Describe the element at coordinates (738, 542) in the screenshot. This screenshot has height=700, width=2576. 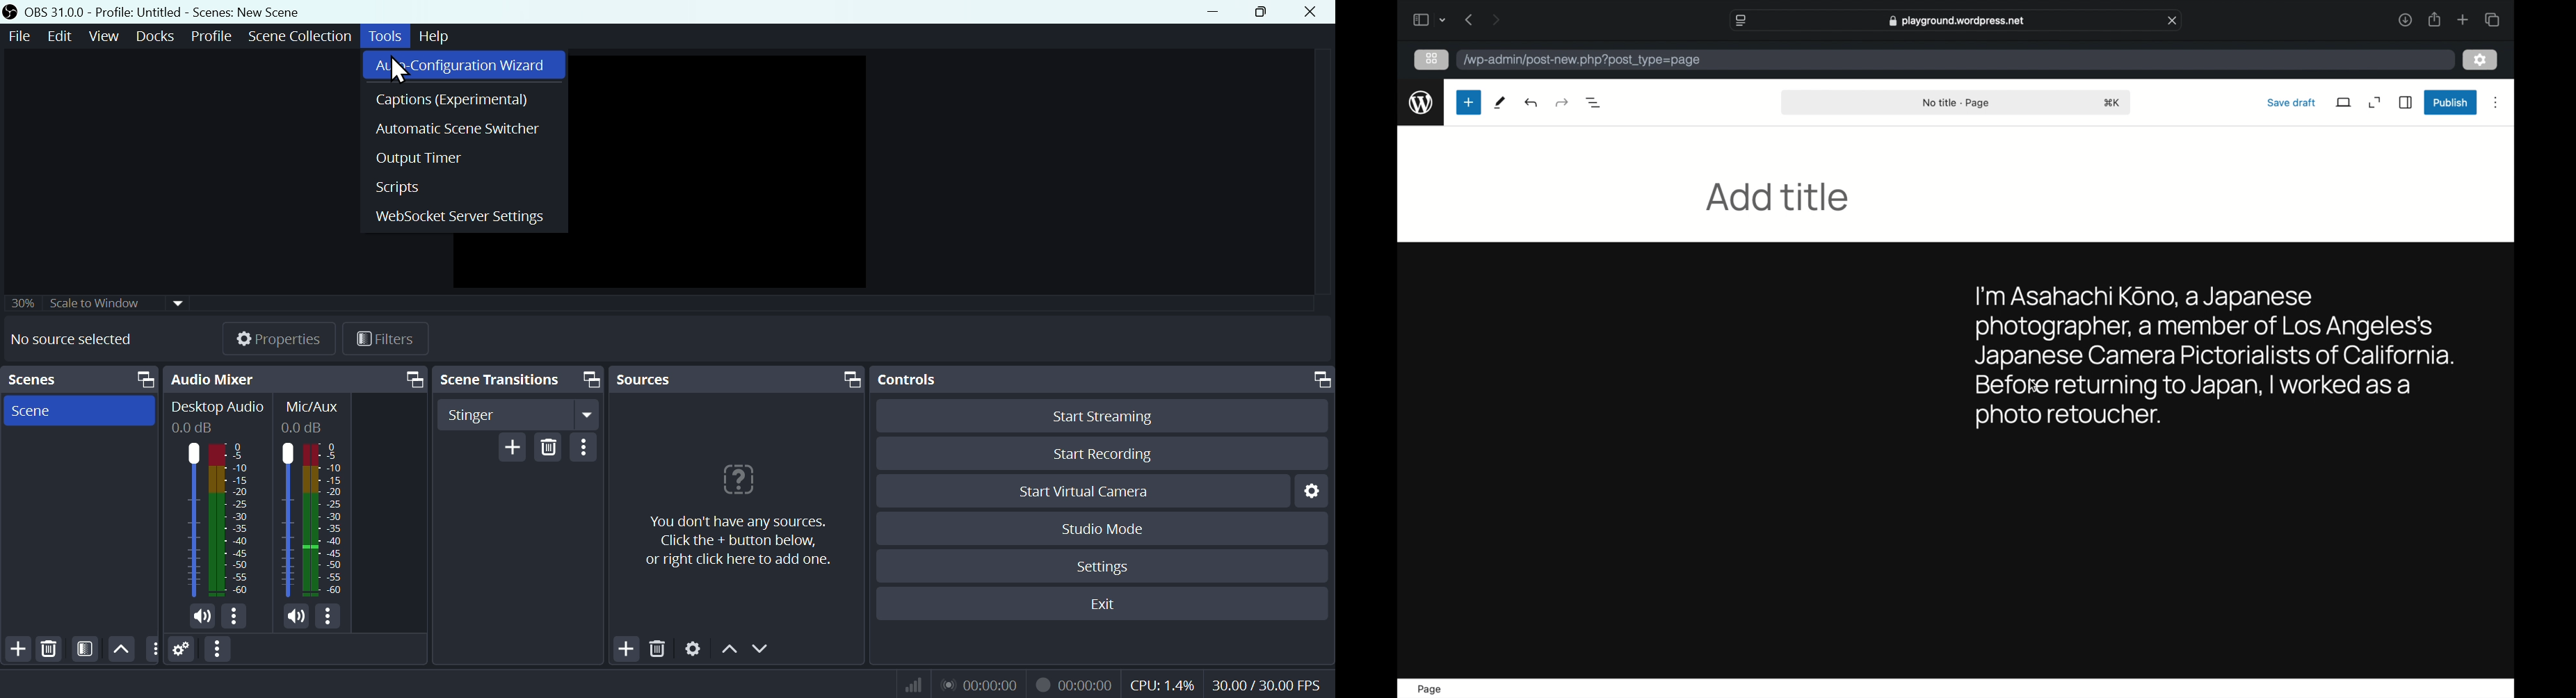
I see `you don't have any sources.` at that location.